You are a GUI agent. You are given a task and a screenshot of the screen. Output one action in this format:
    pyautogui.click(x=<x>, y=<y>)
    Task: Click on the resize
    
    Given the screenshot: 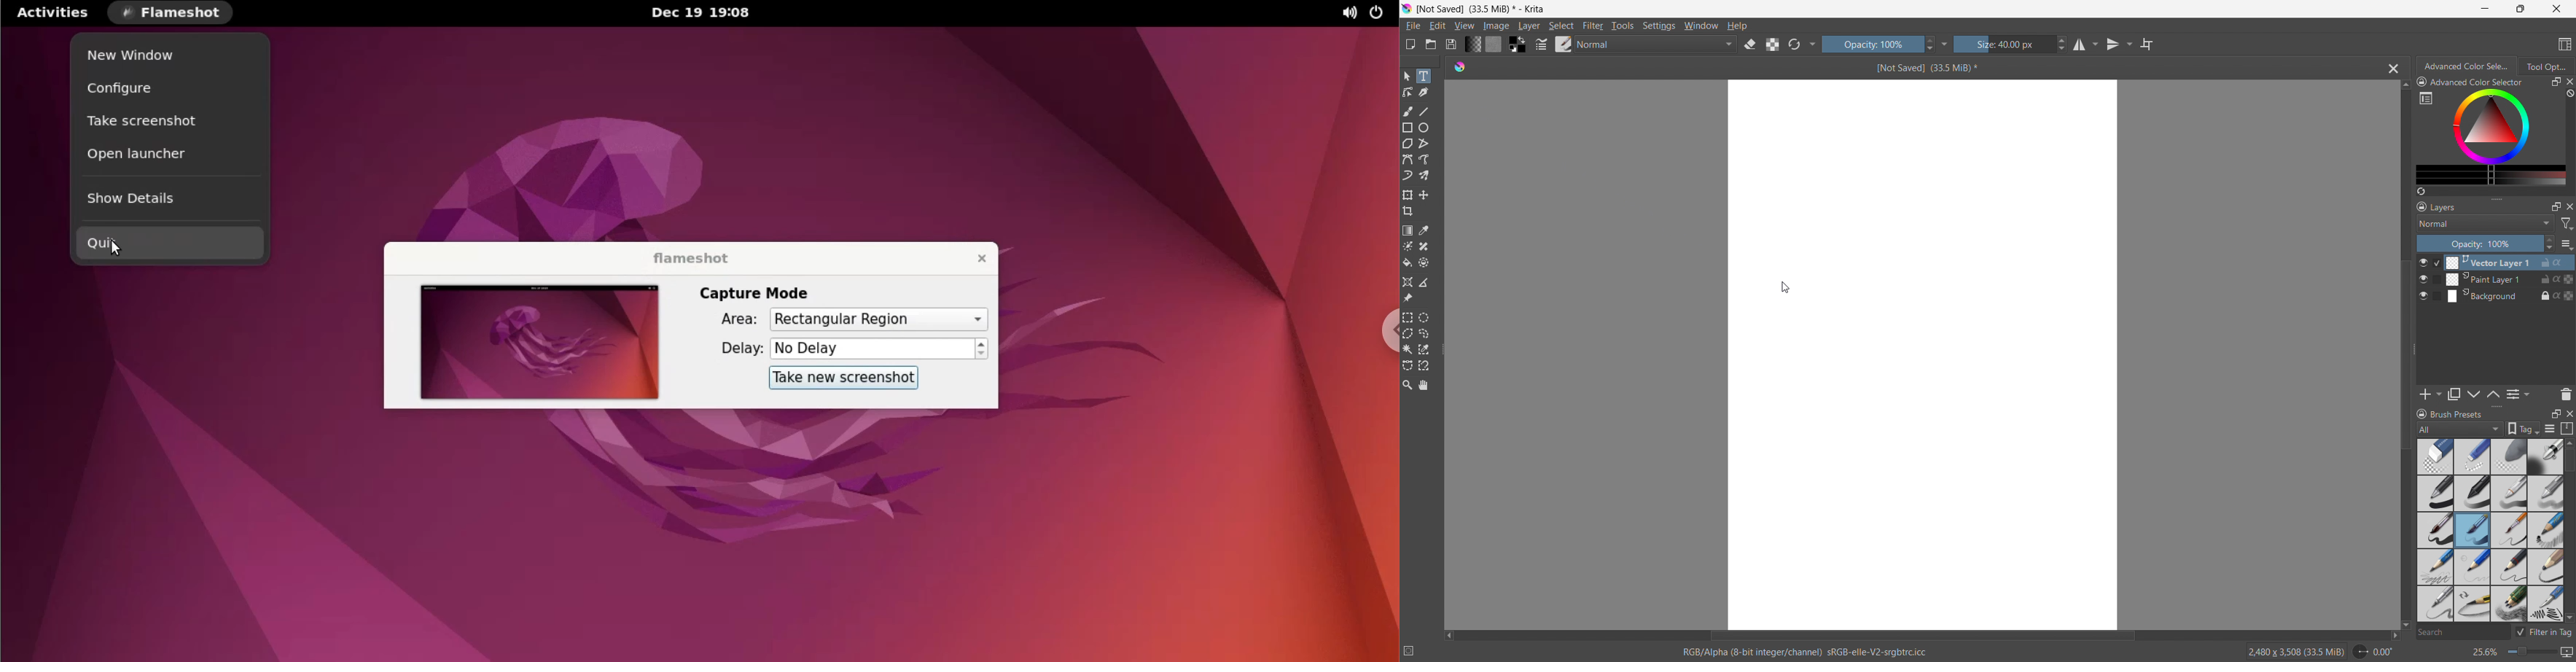 What is the action you would take?
    pyautogui.click(x=2496, y=197)
    